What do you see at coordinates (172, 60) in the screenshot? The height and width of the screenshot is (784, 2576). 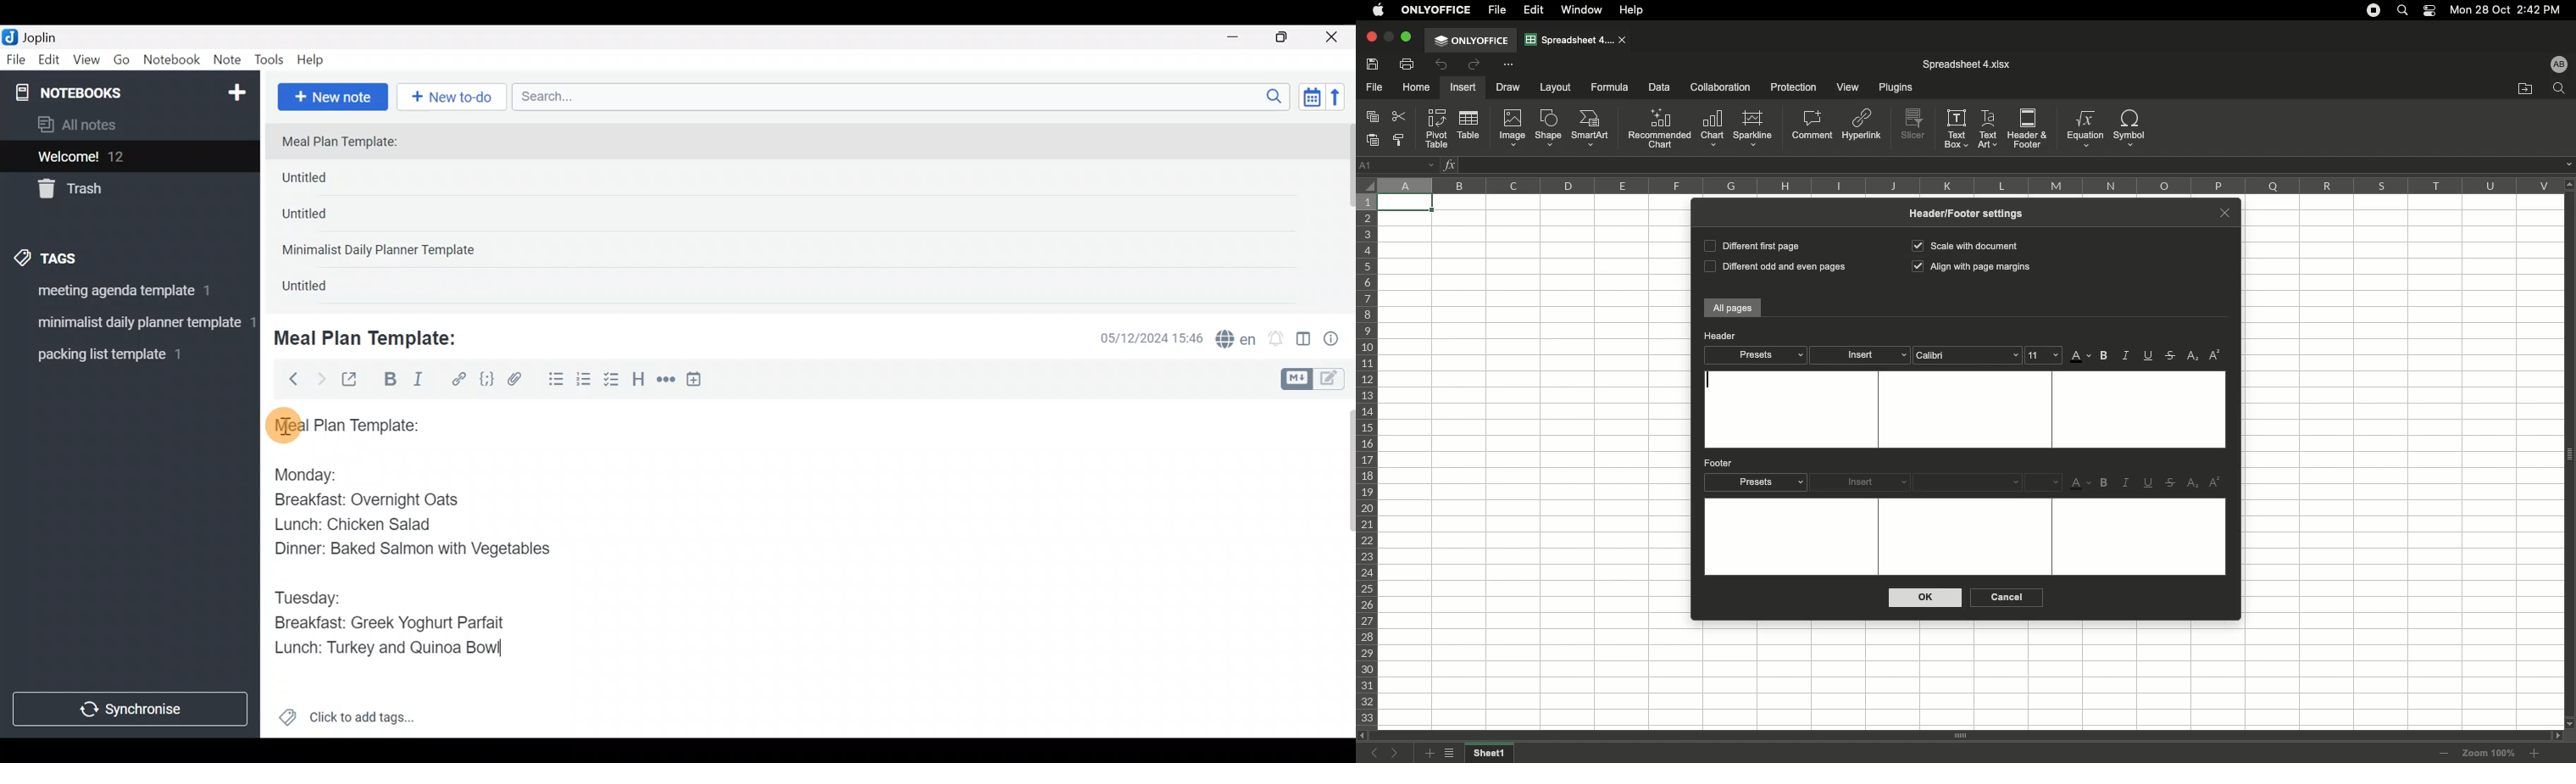 I see `Notebook` at bounding box center [172, 60].